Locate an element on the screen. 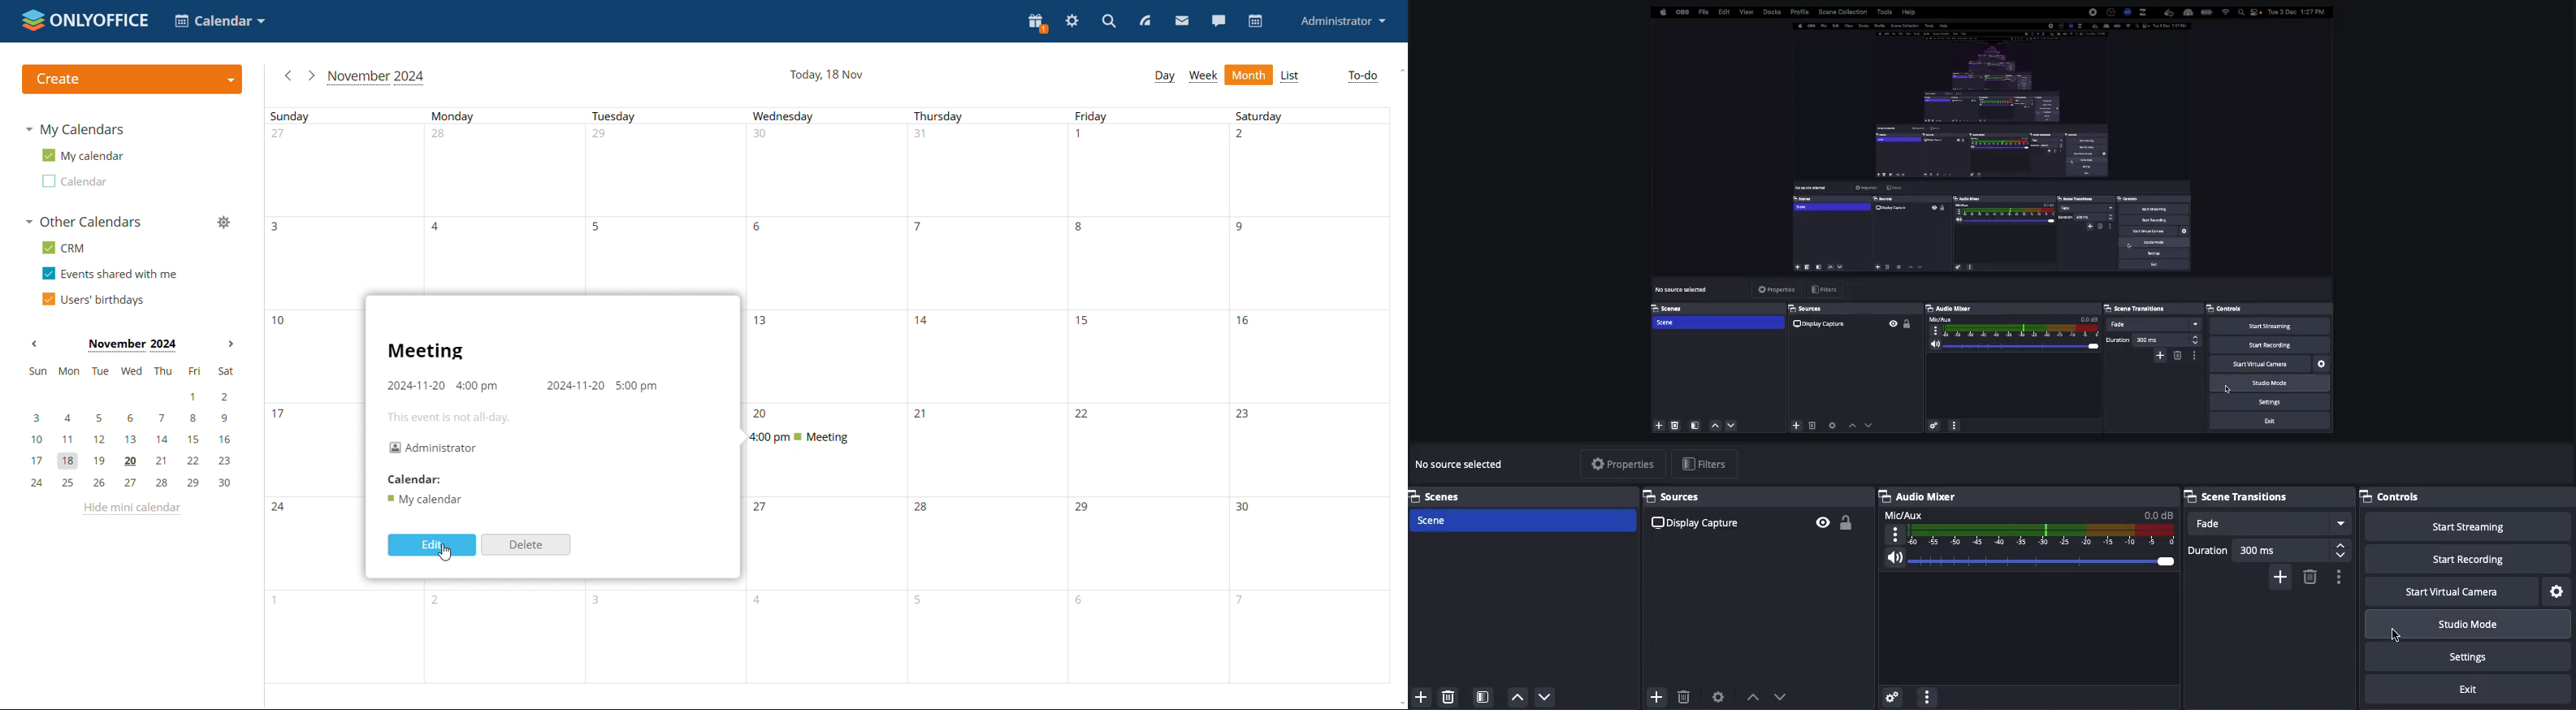 The width and height of the screenshot is (2576, 728). delete is located at coordinates (1453, 698).